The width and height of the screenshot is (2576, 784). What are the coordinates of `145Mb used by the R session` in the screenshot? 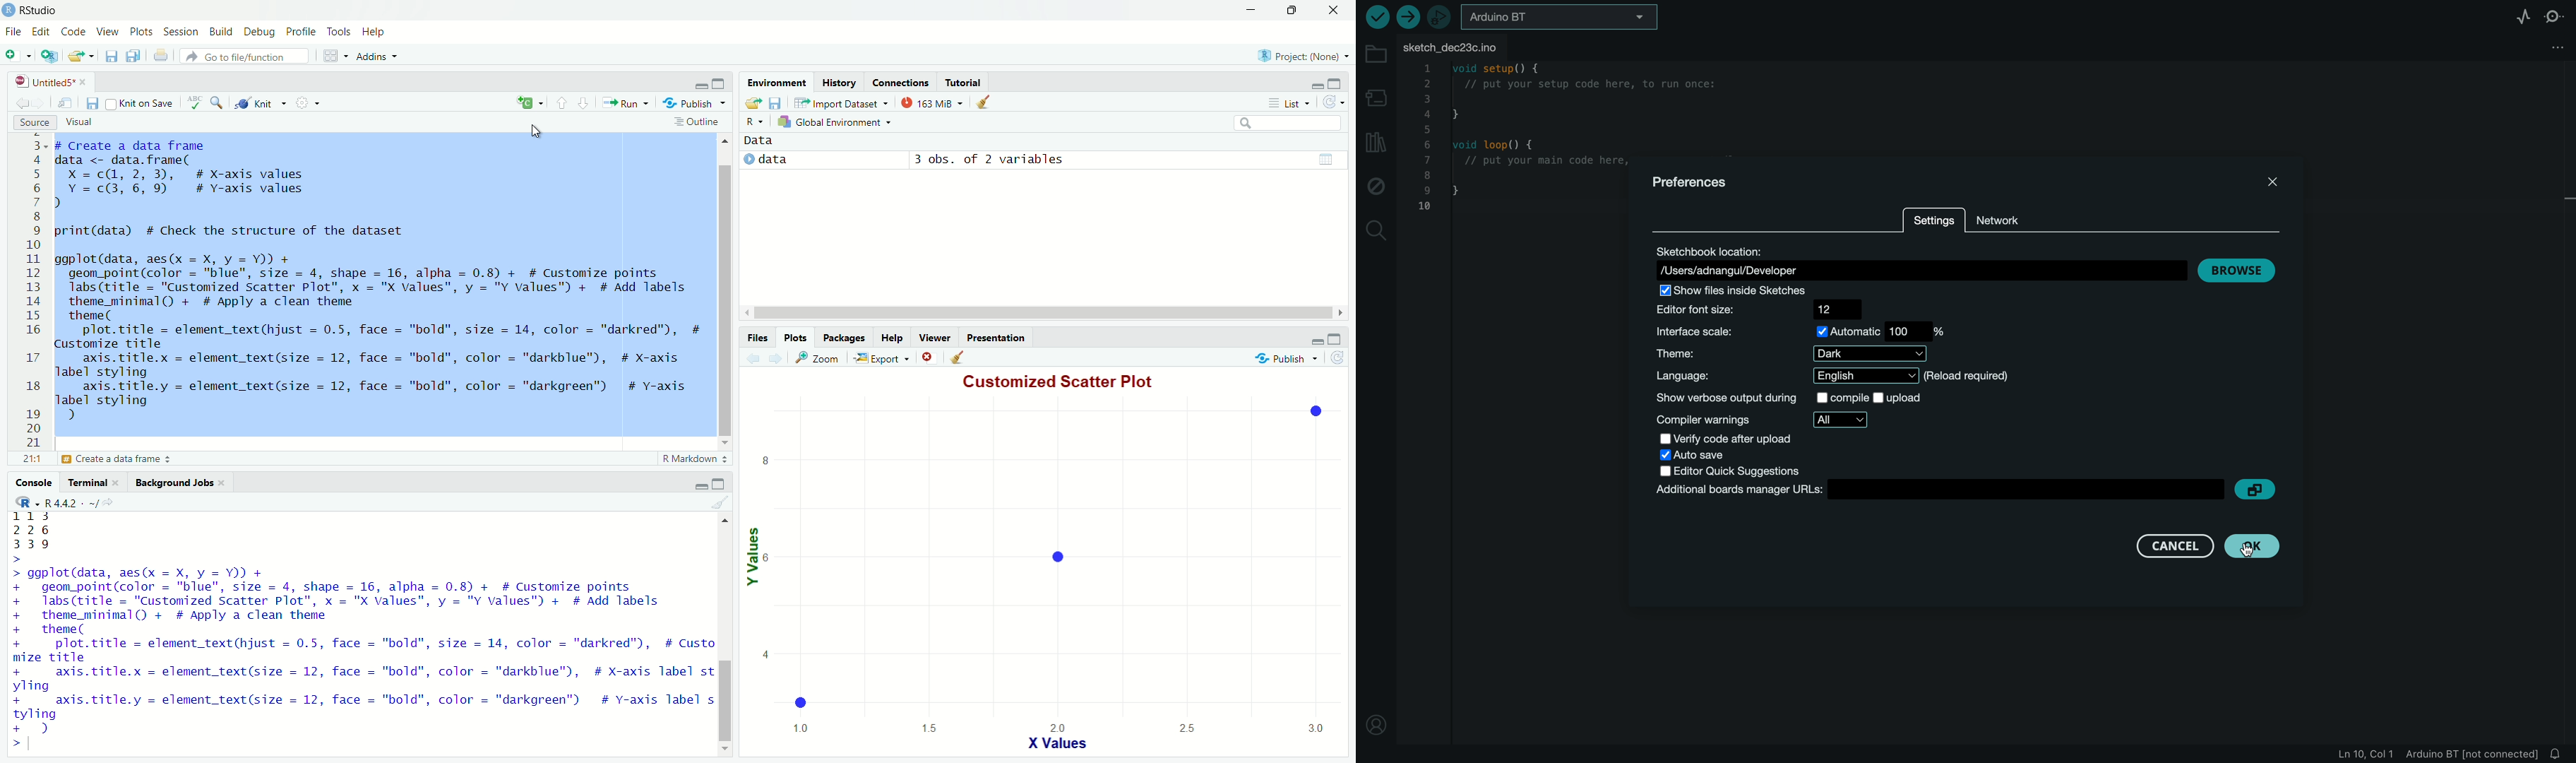 It's located at (936, 103).